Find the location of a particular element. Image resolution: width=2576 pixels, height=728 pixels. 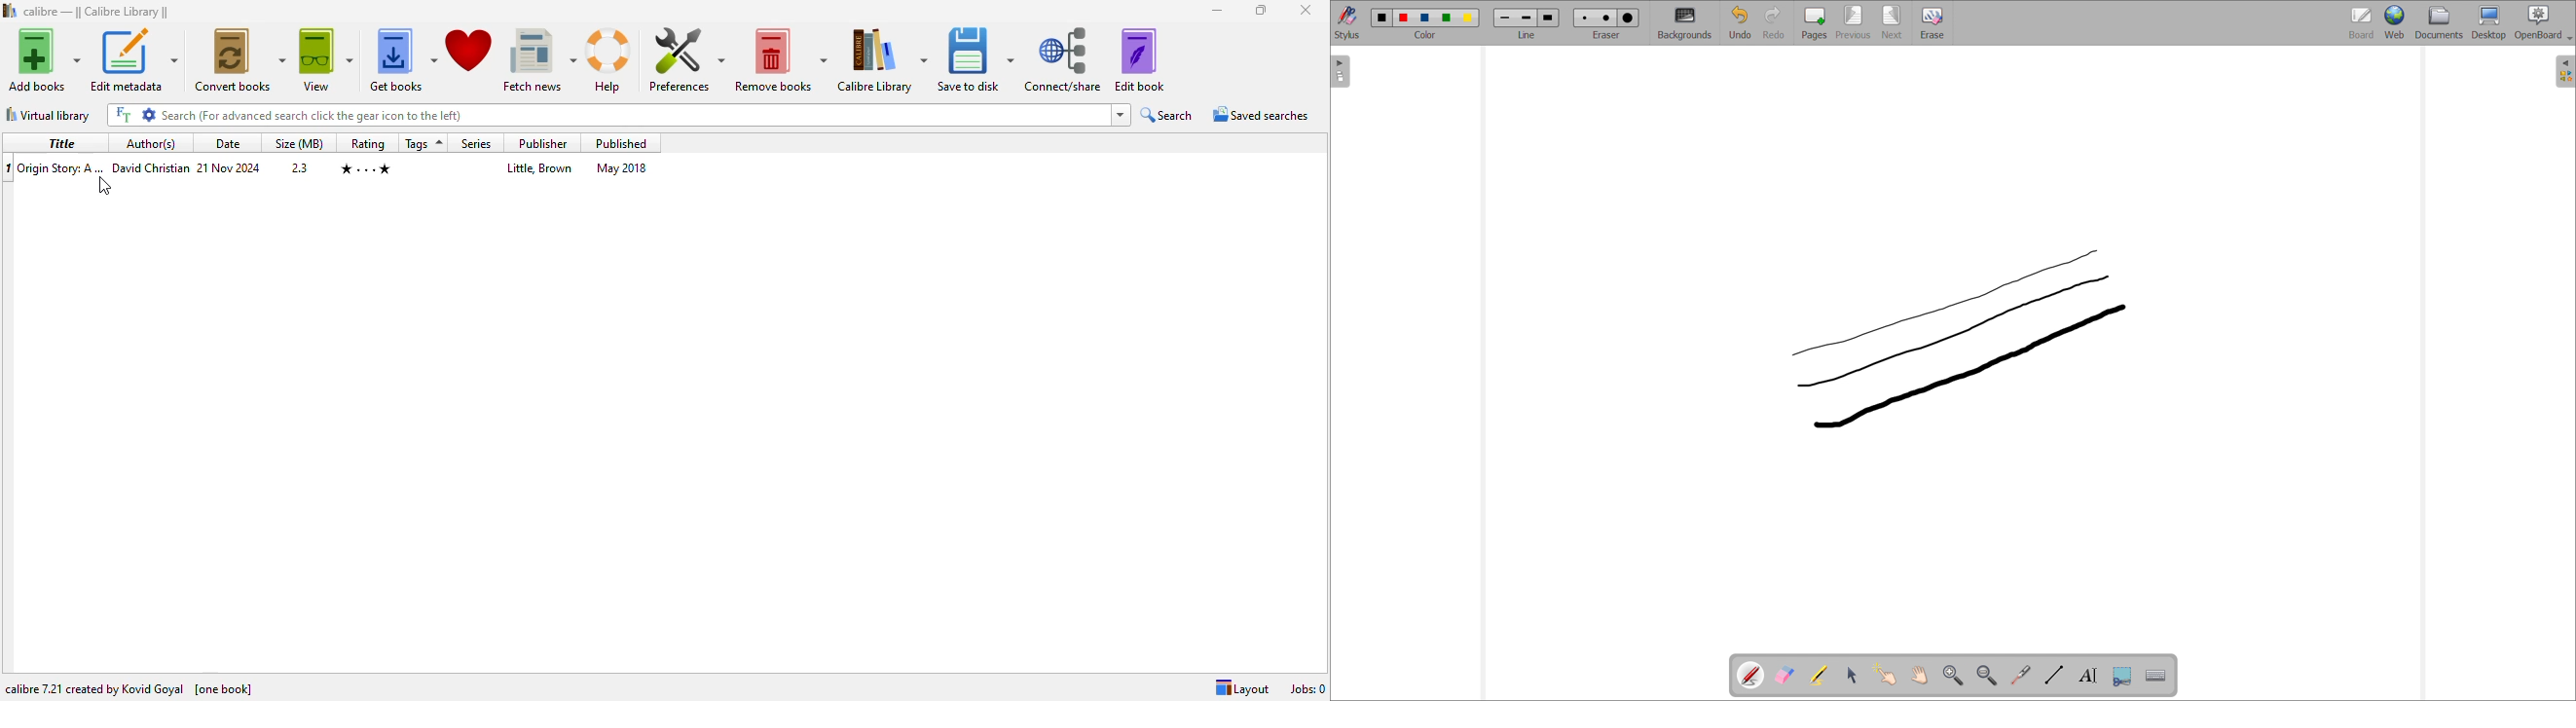

rating is located at coordinates (367, 143).